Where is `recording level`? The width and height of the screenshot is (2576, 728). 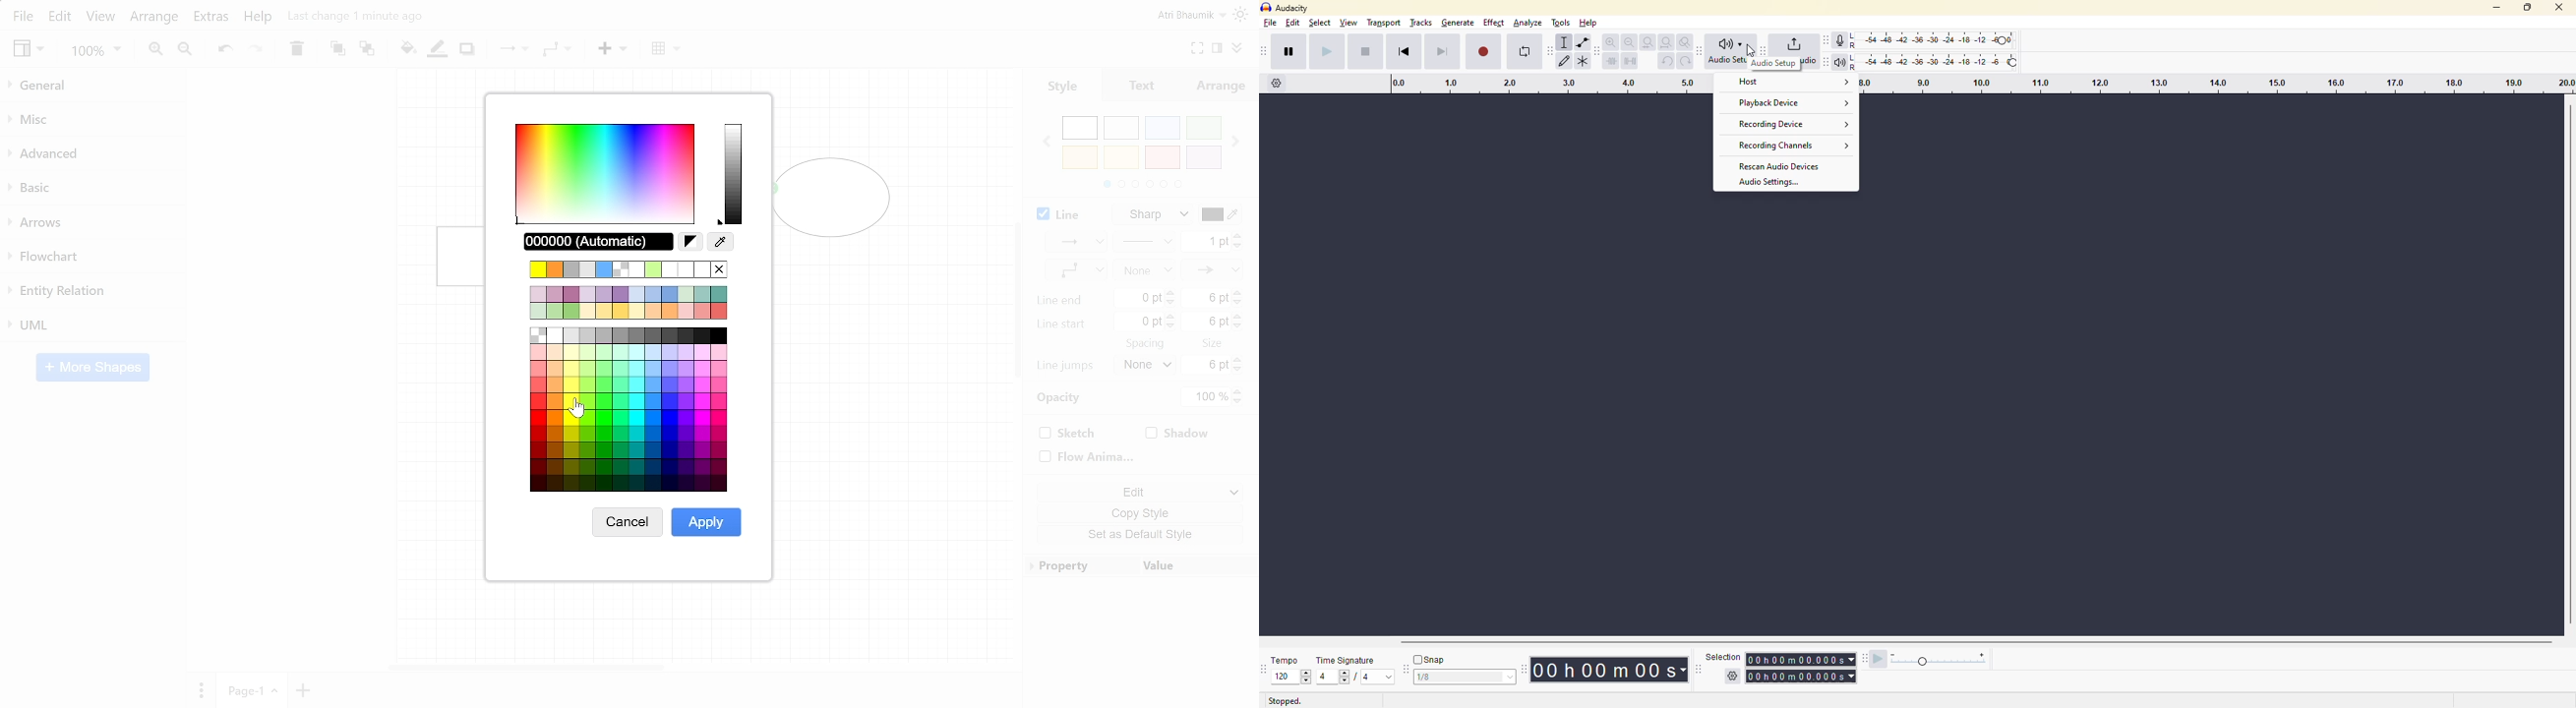
recording level is located at coordinates (1934, 41).